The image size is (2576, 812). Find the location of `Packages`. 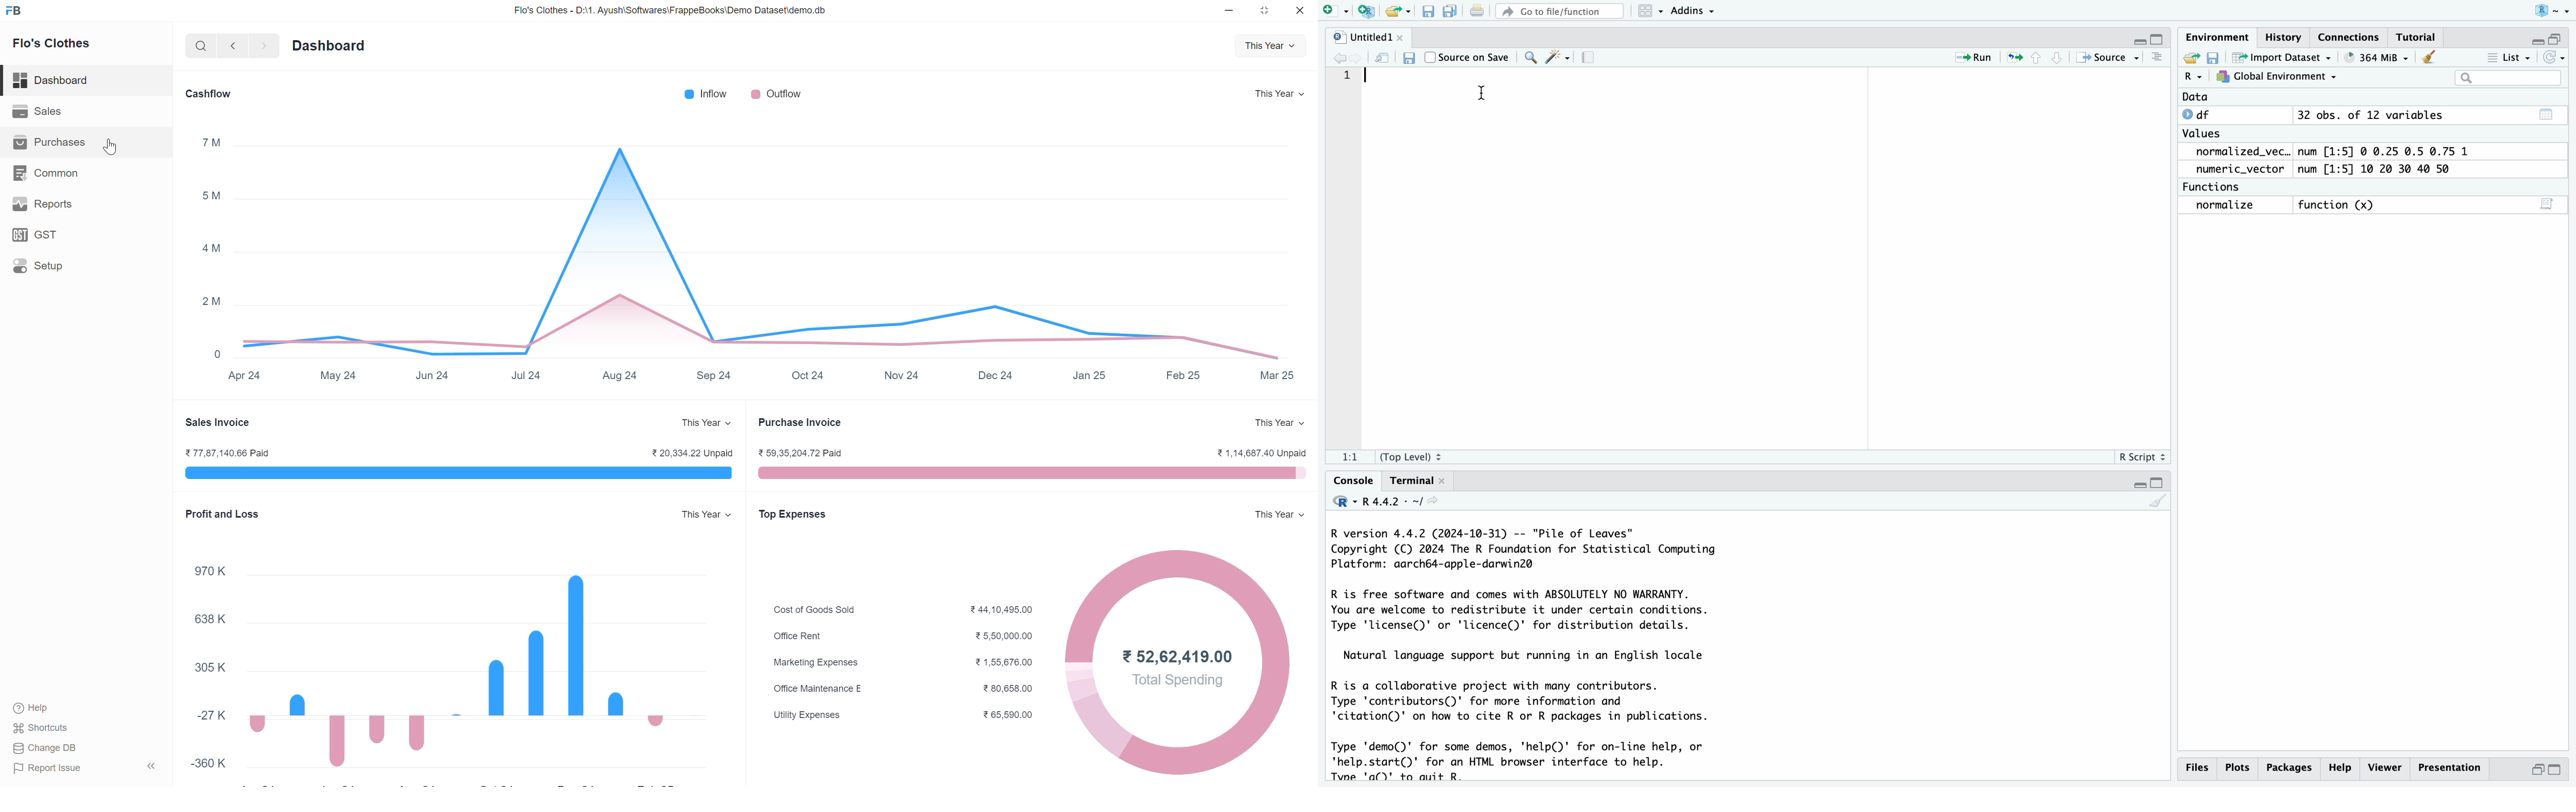

Packages is located at coordinates (2291, 767).